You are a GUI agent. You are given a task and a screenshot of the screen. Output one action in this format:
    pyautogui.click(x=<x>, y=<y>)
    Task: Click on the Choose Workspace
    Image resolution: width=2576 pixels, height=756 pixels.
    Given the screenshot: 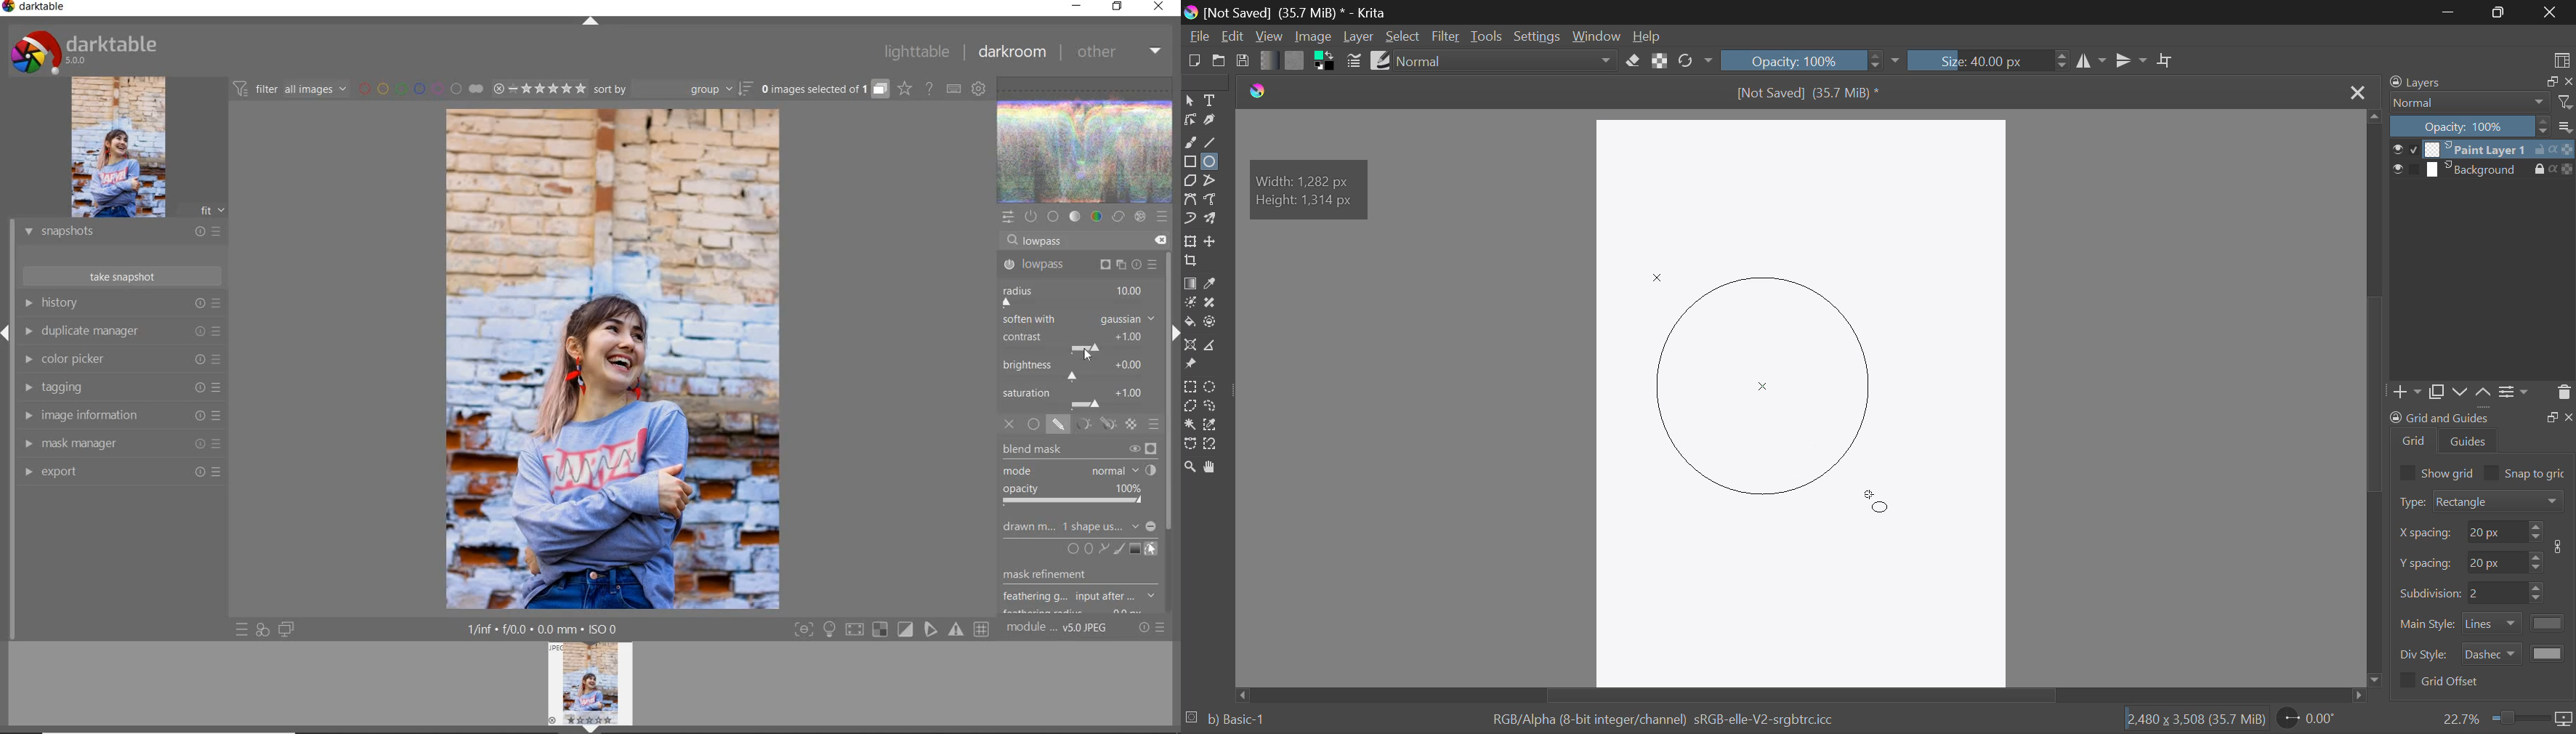 What is the action you would take?
    pyautogui.click(x=2560, y=60)
    